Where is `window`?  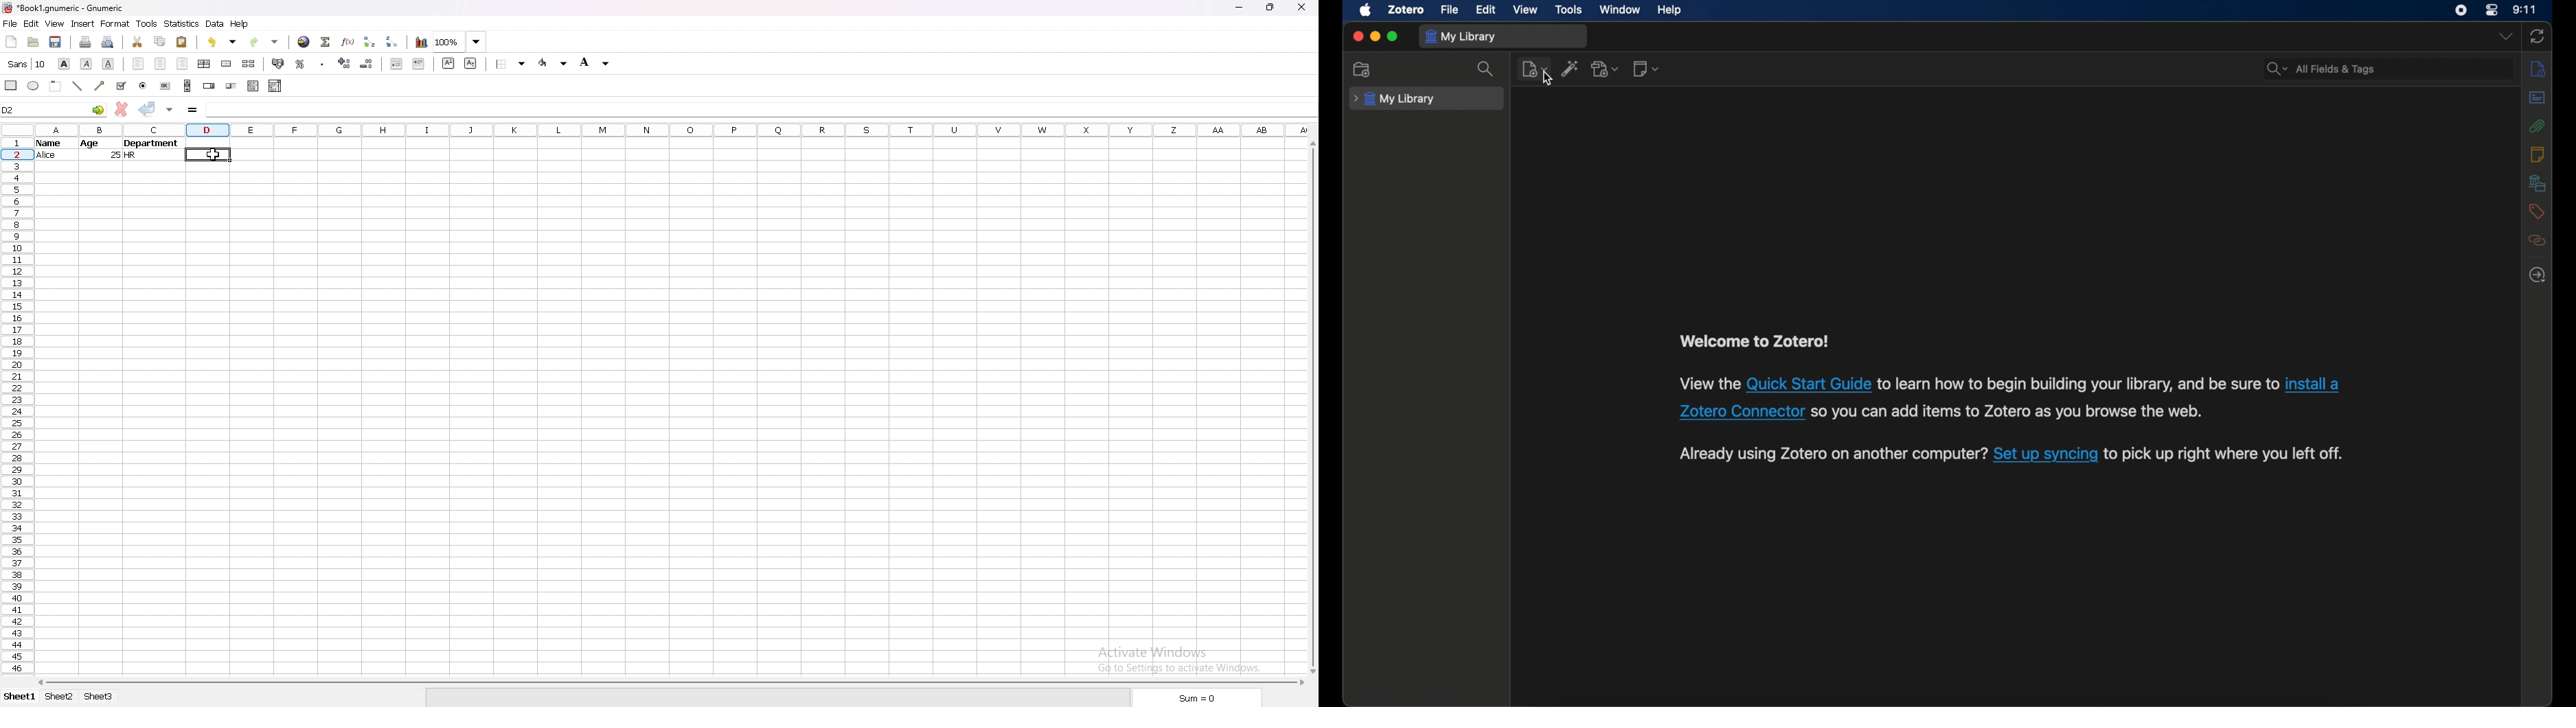
window is located at coordinates (1620, 10).